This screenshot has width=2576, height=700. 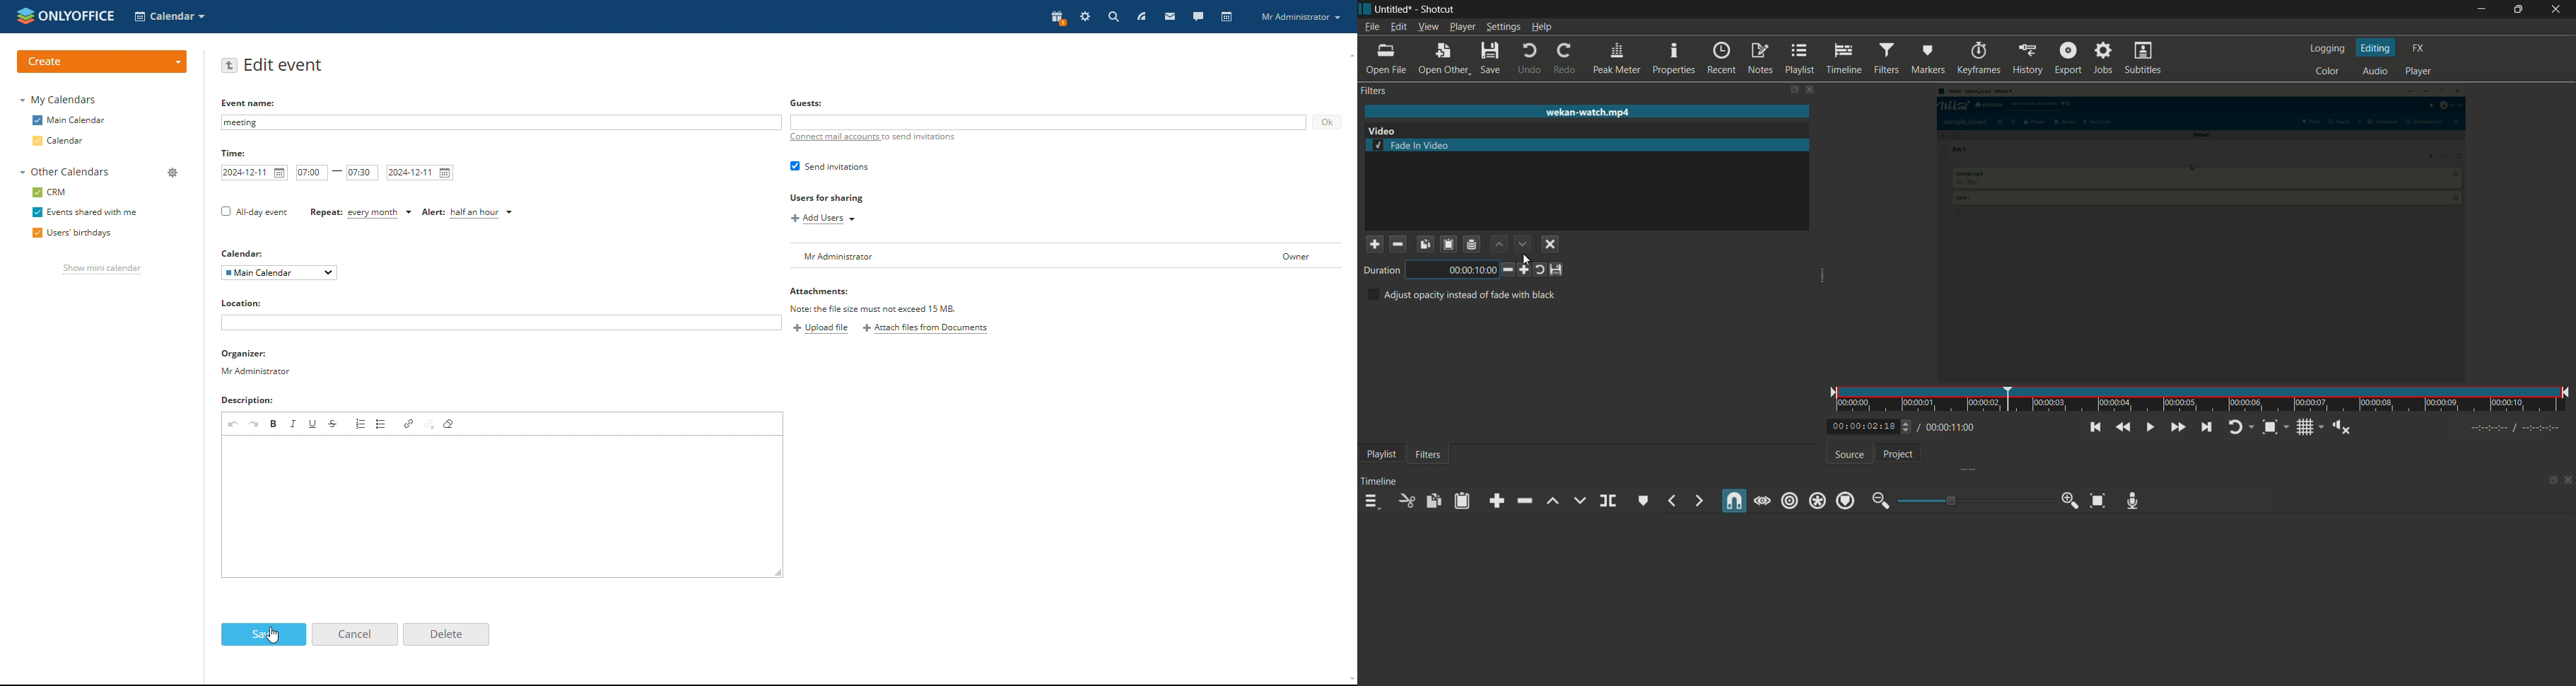 What do you see at coordinates (236, 152) in the screenshot?
I see `Time:` at bounding box center [236, 152].